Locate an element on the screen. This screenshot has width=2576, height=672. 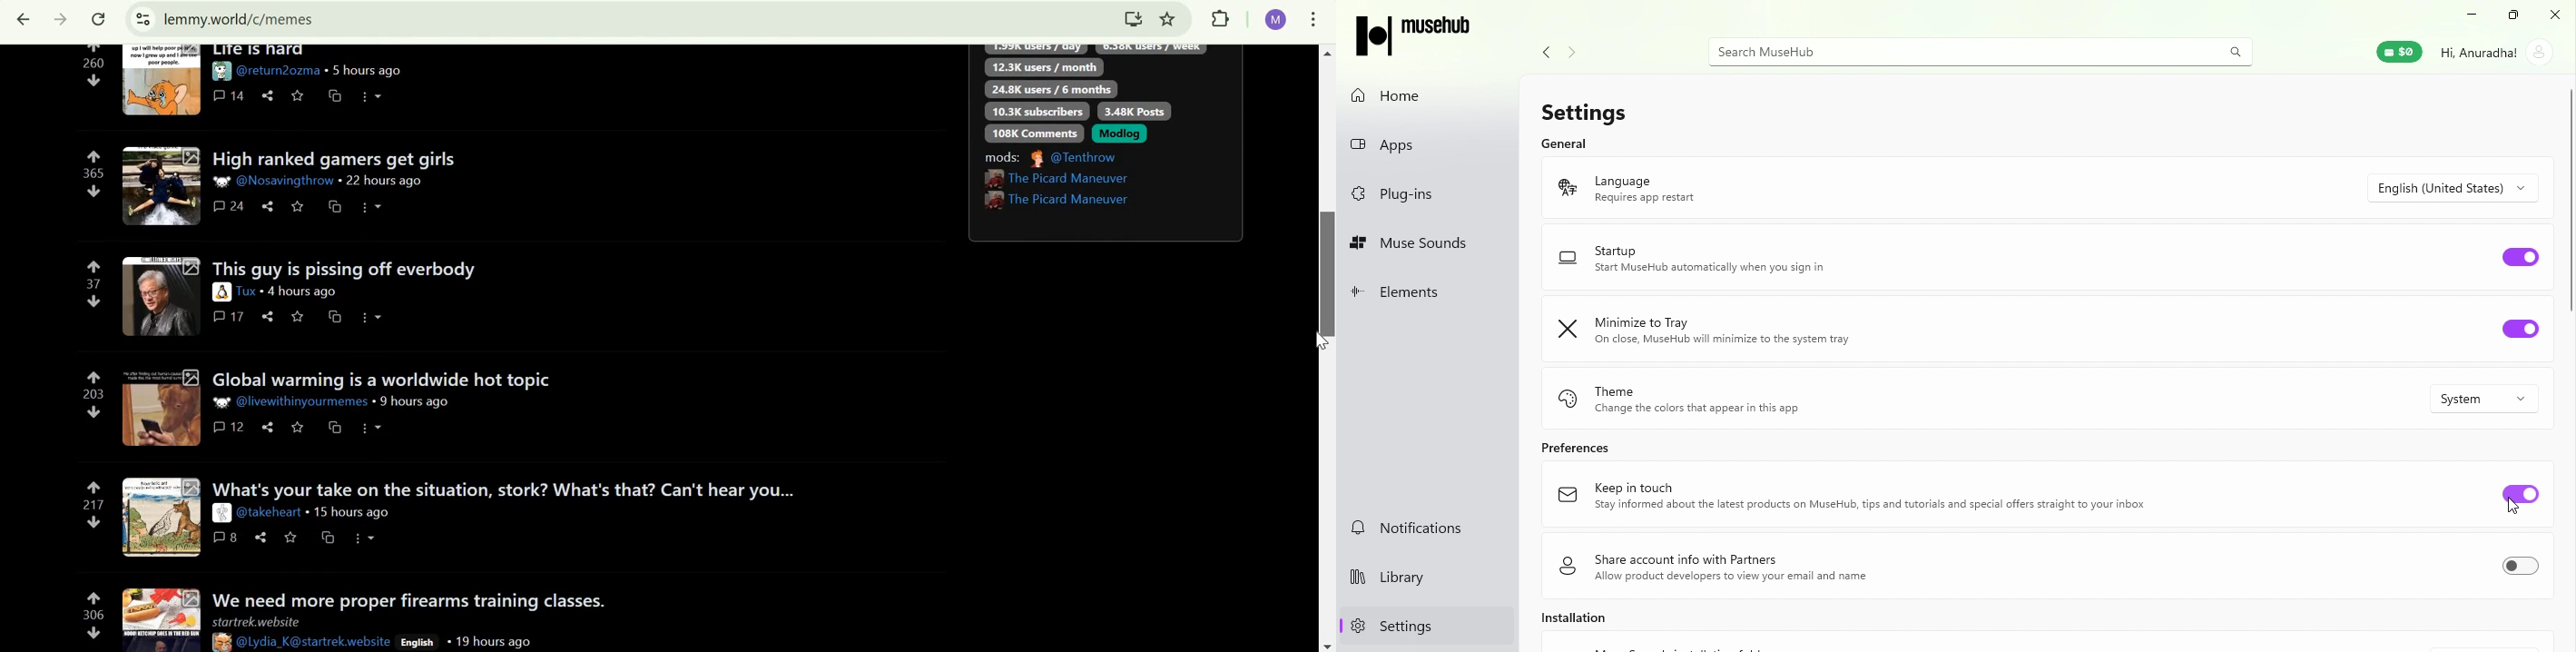
Toggle is located at coordinates (2522, 334).